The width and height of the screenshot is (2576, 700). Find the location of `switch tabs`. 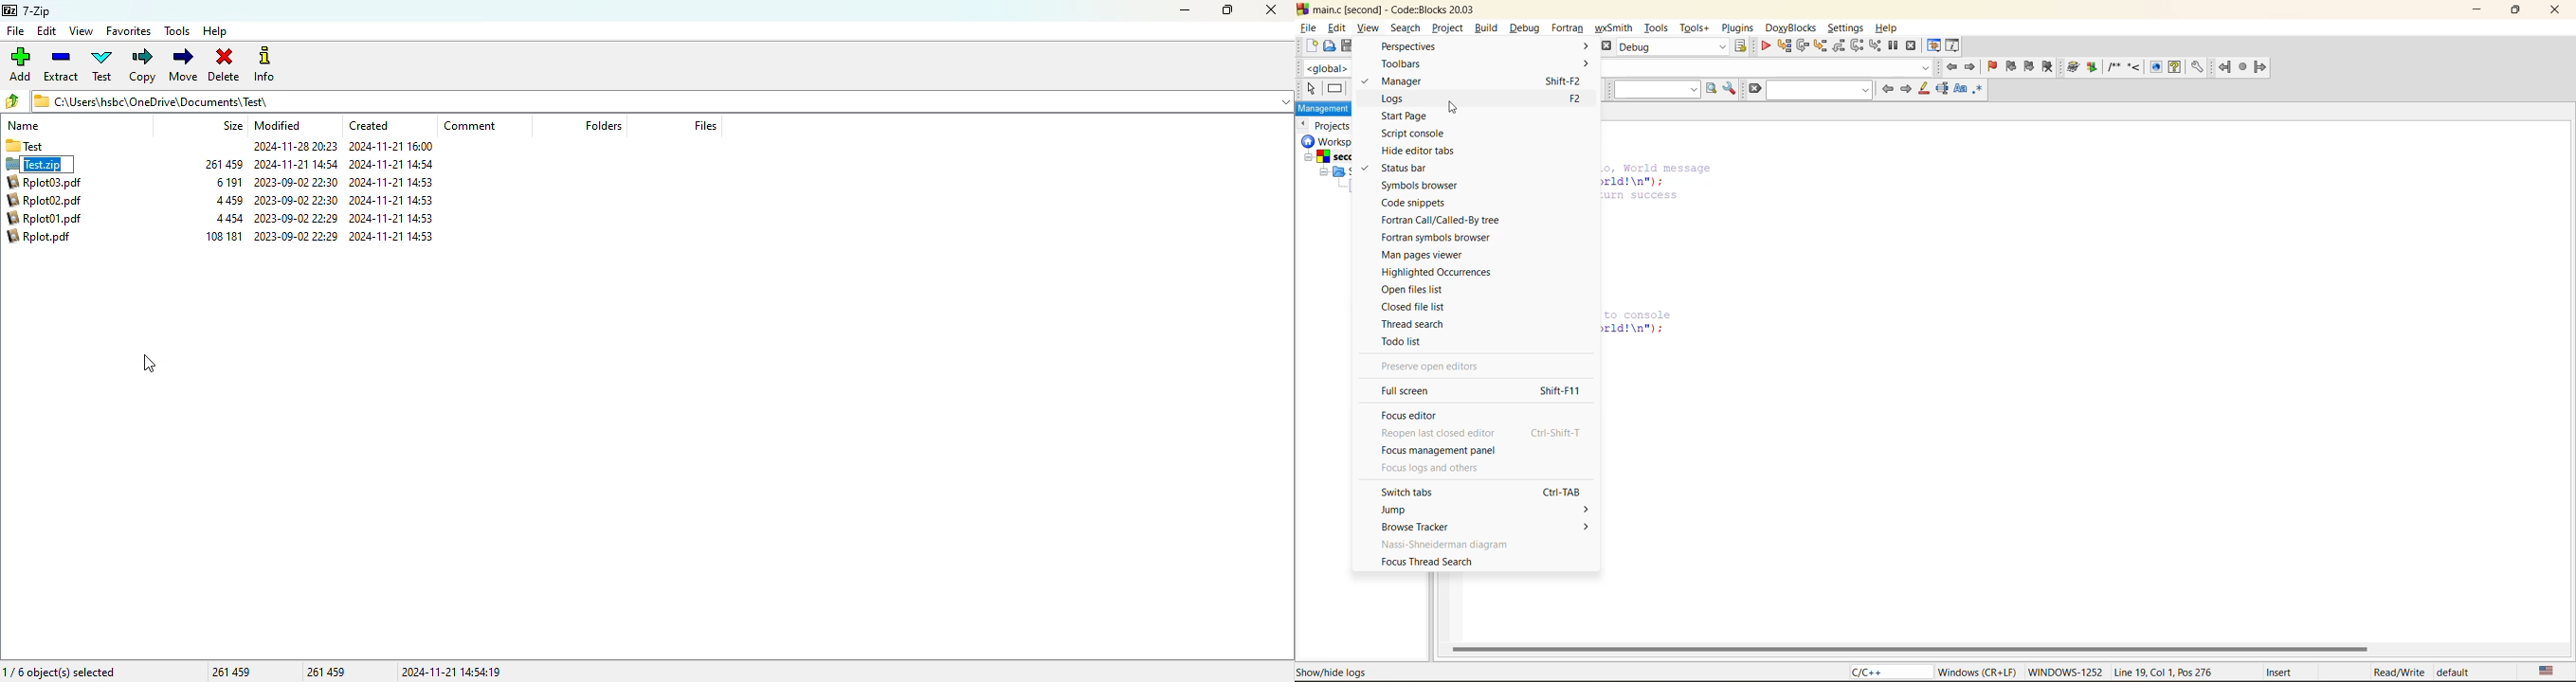

switch tabs is located at coordinates (1424, 494).